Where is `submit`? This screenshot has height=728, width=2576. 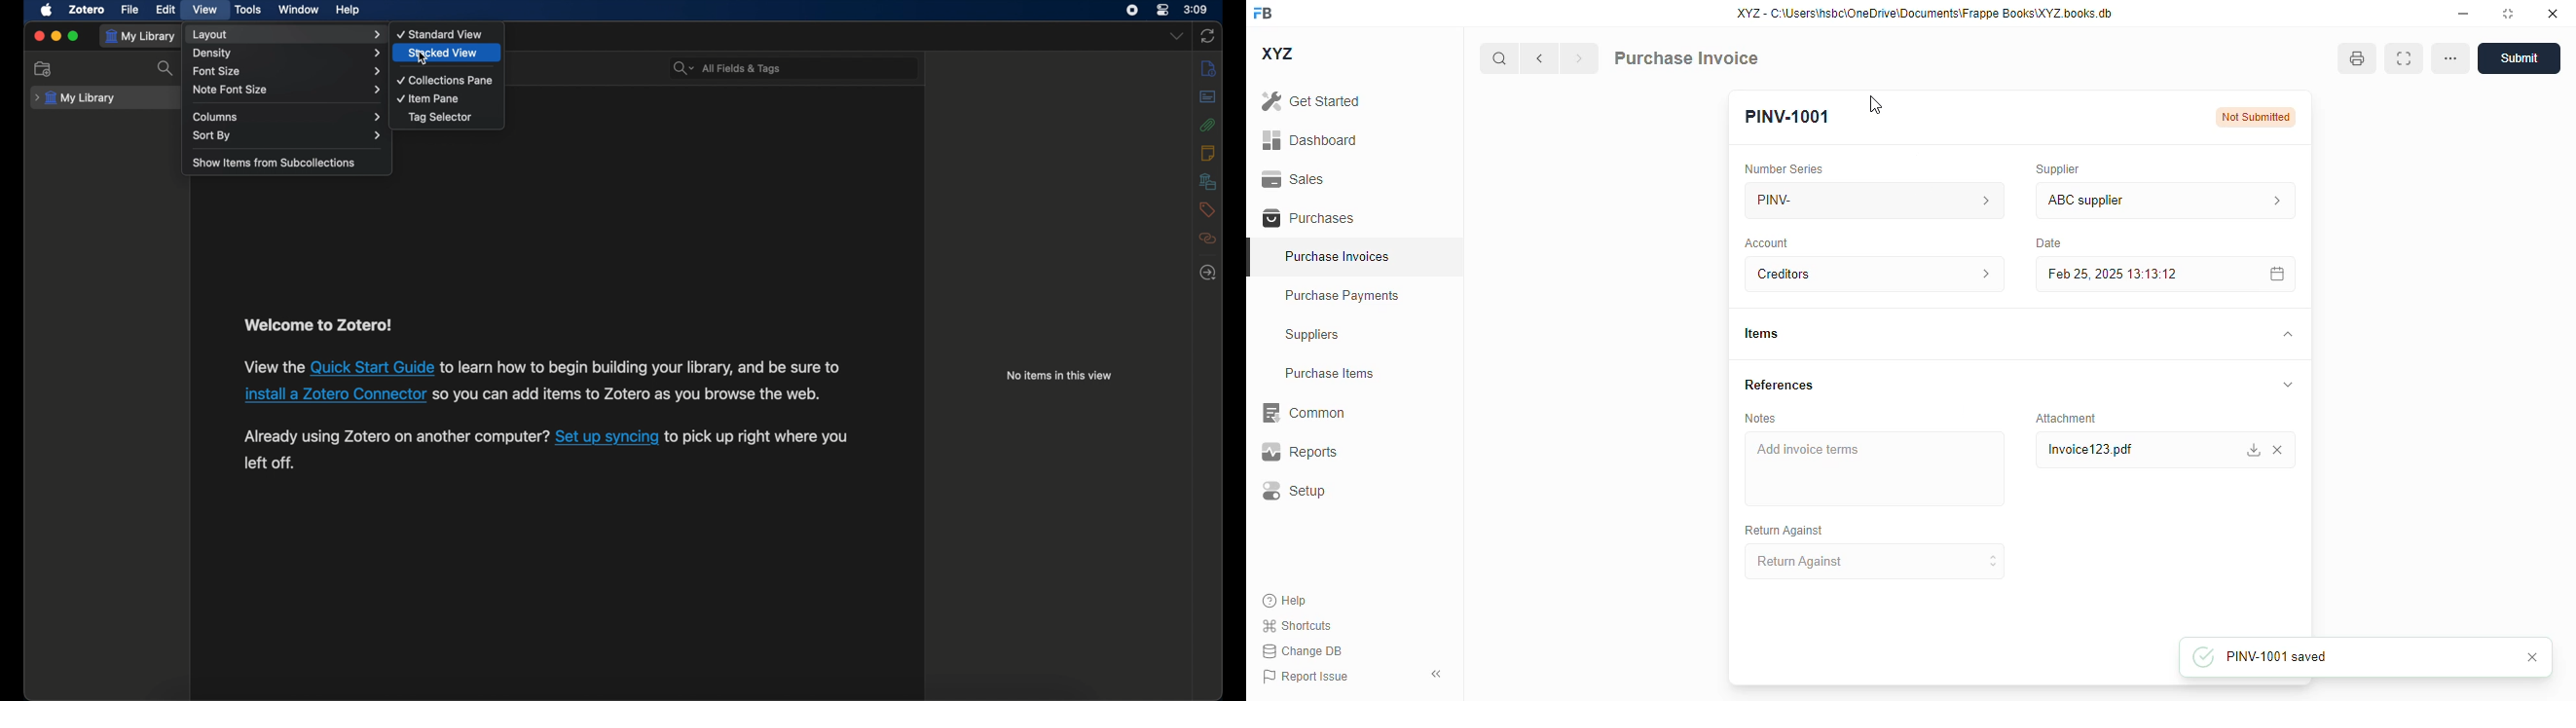 submit is located at coordinates (2519, 58).